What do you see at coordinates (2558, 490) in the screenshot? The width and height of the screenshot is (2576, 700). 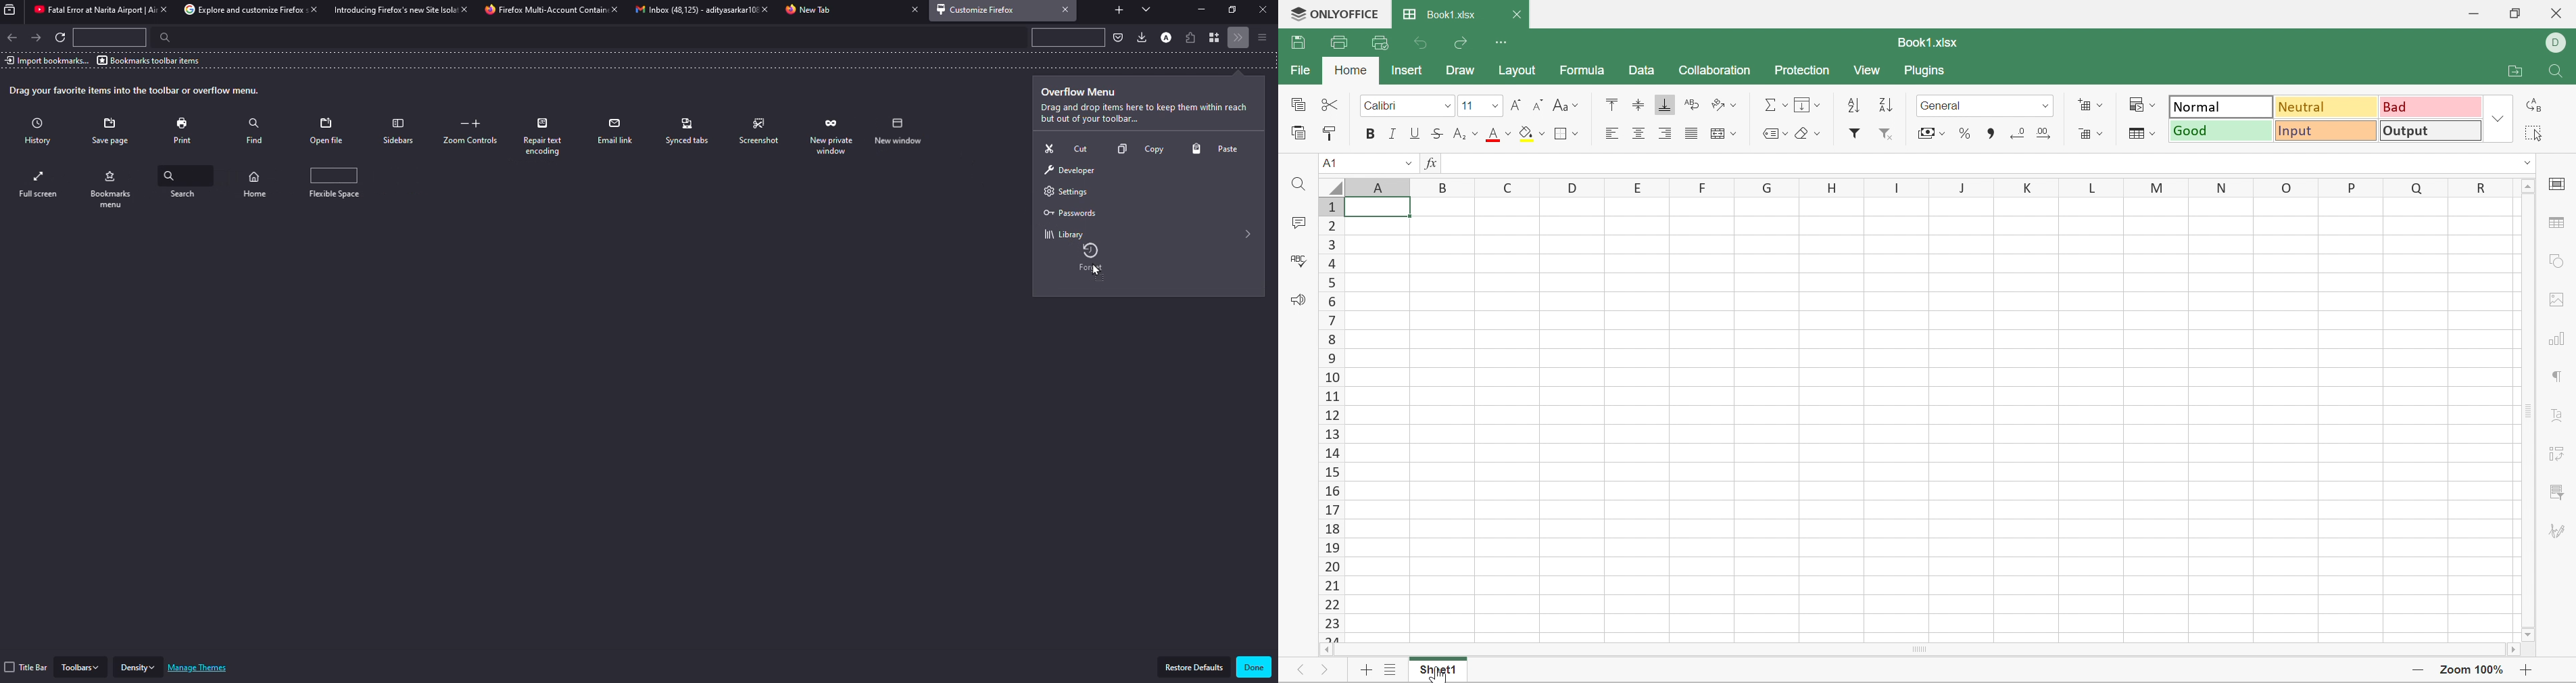 I see `Filter settings` at bounding box center [2558, 490].